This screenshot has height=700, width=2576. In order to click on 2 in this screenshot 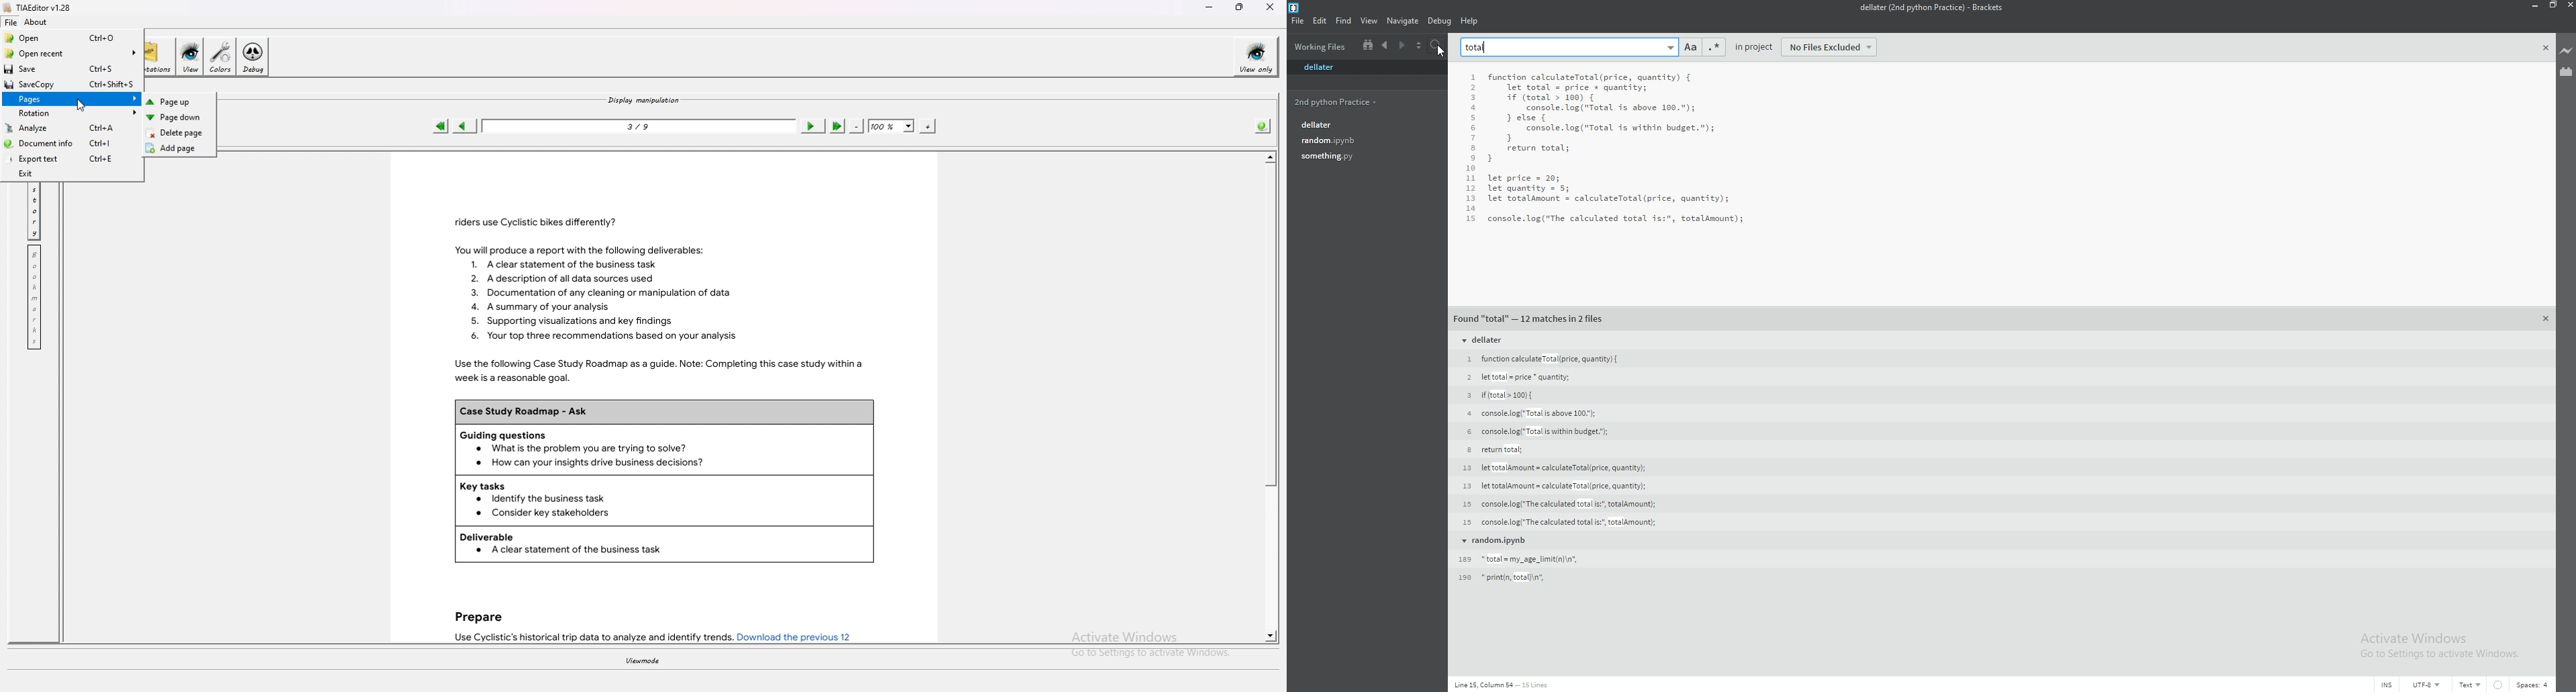, I will do `click(1472, 88)`.